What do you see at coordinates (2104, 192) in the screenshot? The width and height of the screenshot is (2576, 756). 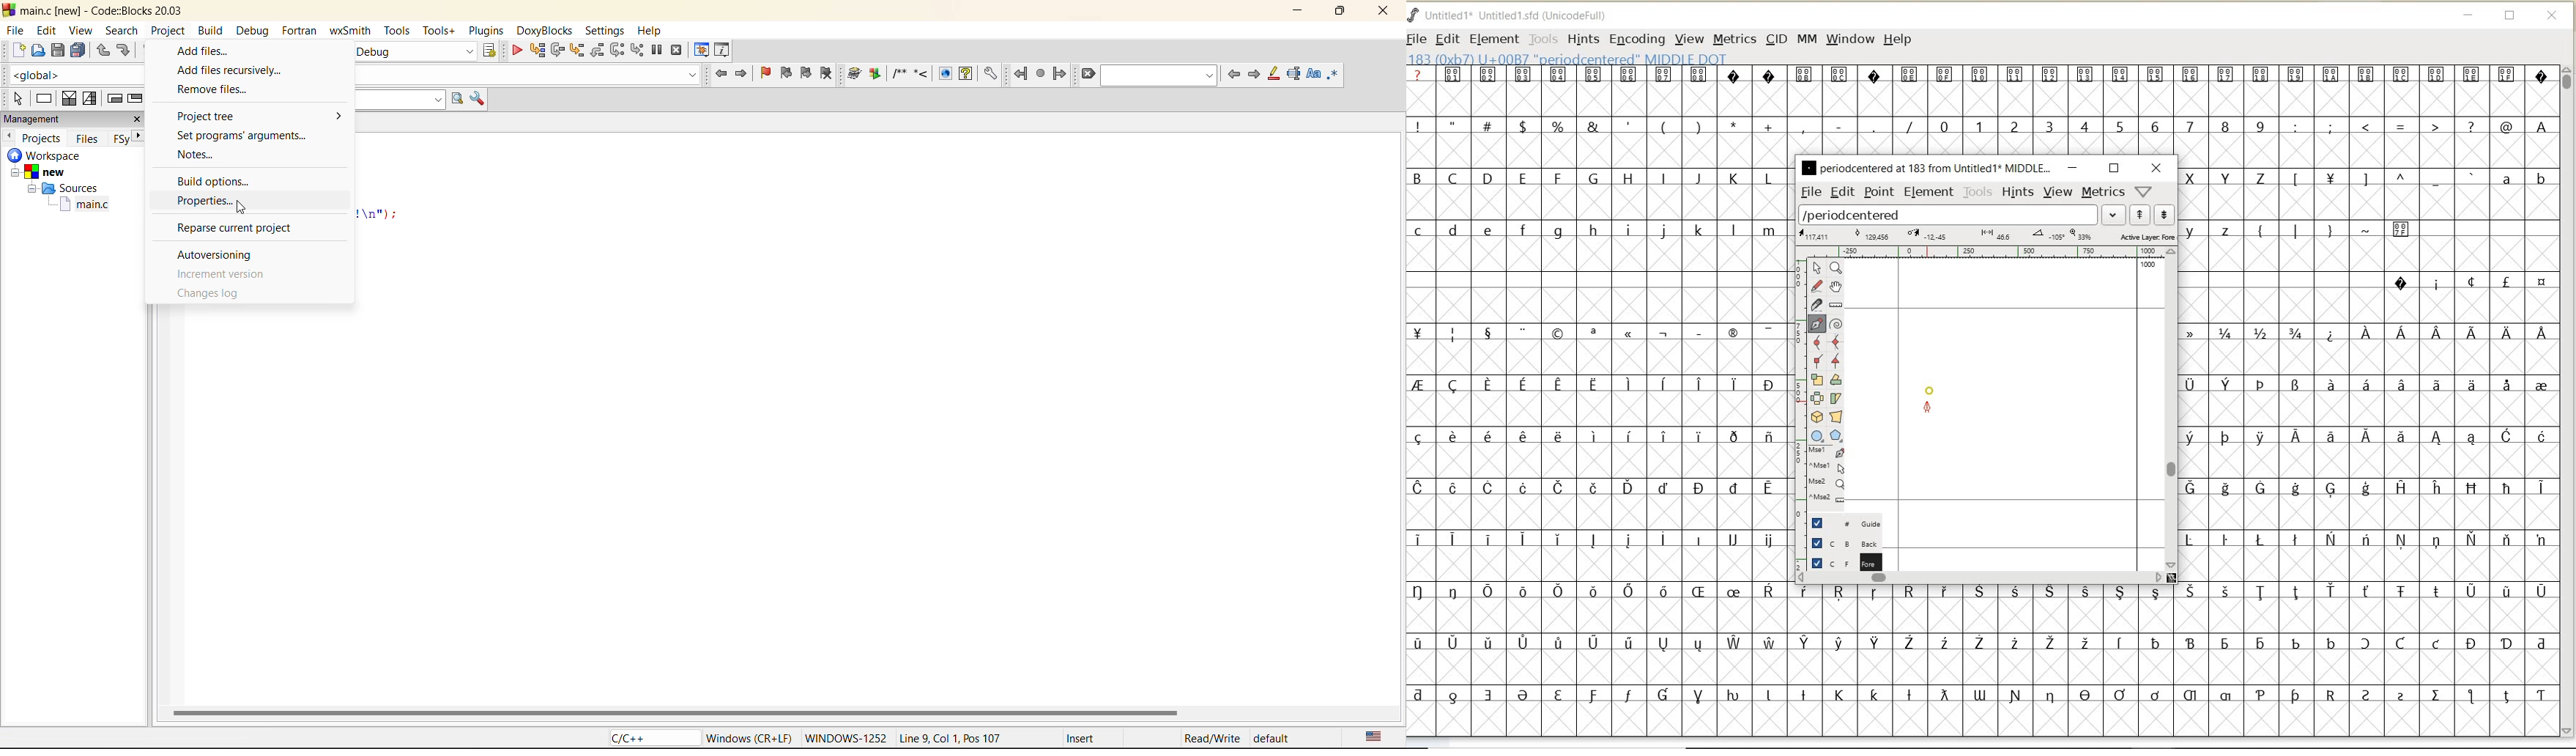 I see `metrics` at bounding box center [2104, 192].